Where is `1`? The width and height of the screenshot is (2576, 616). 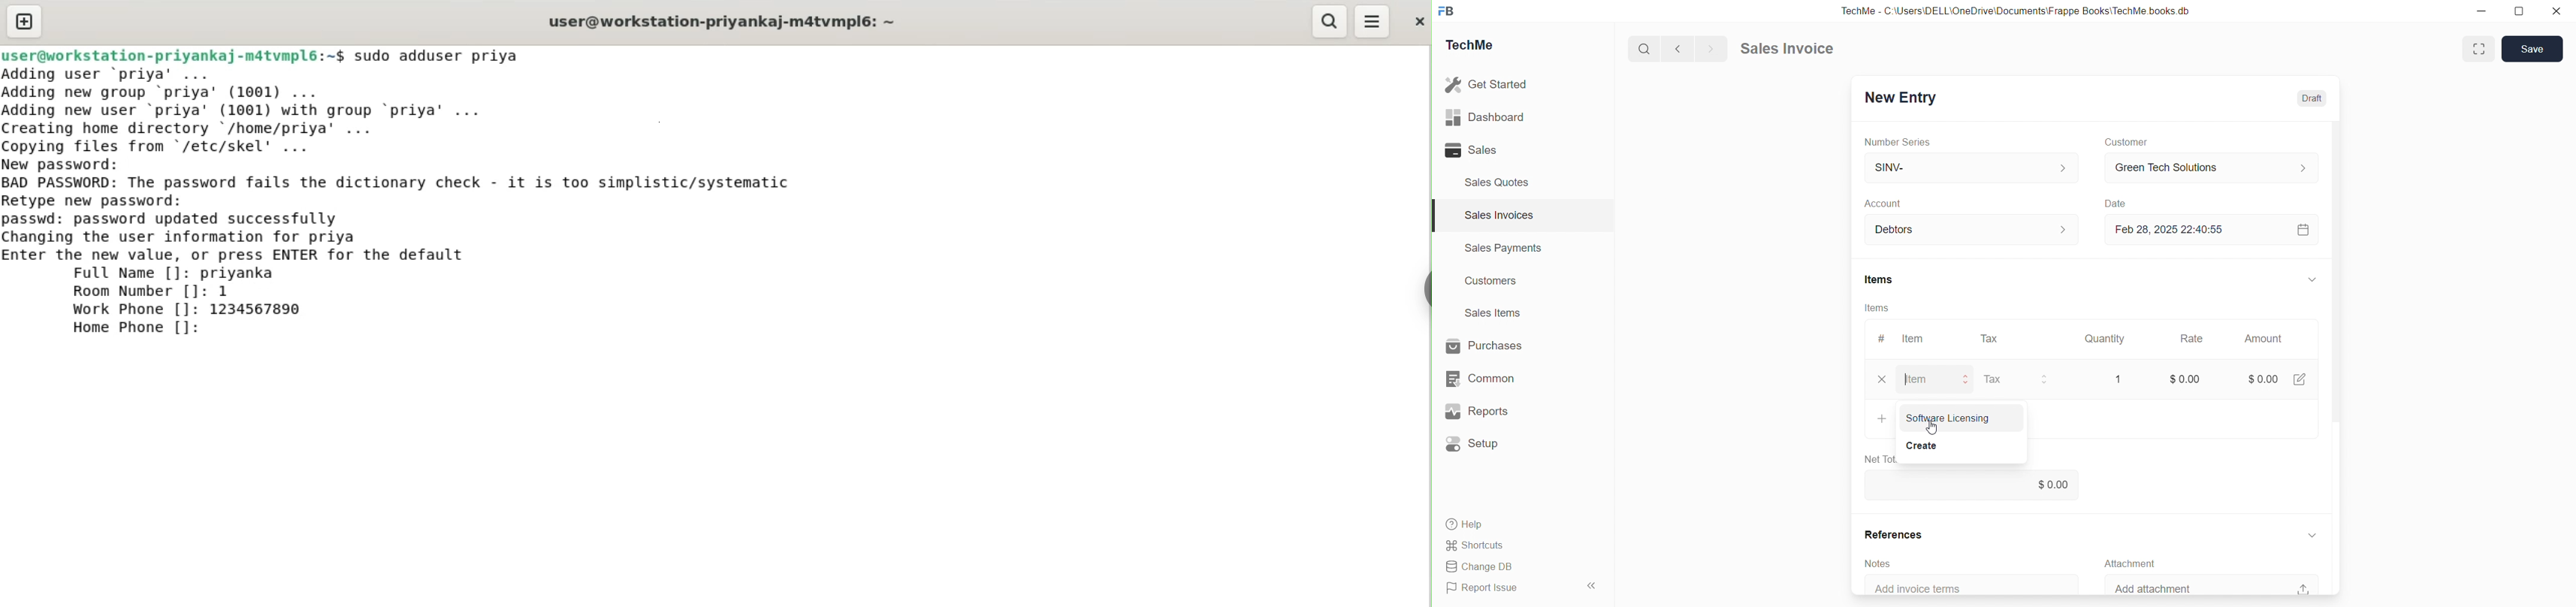
1 is located at coordinates (2119, 379).